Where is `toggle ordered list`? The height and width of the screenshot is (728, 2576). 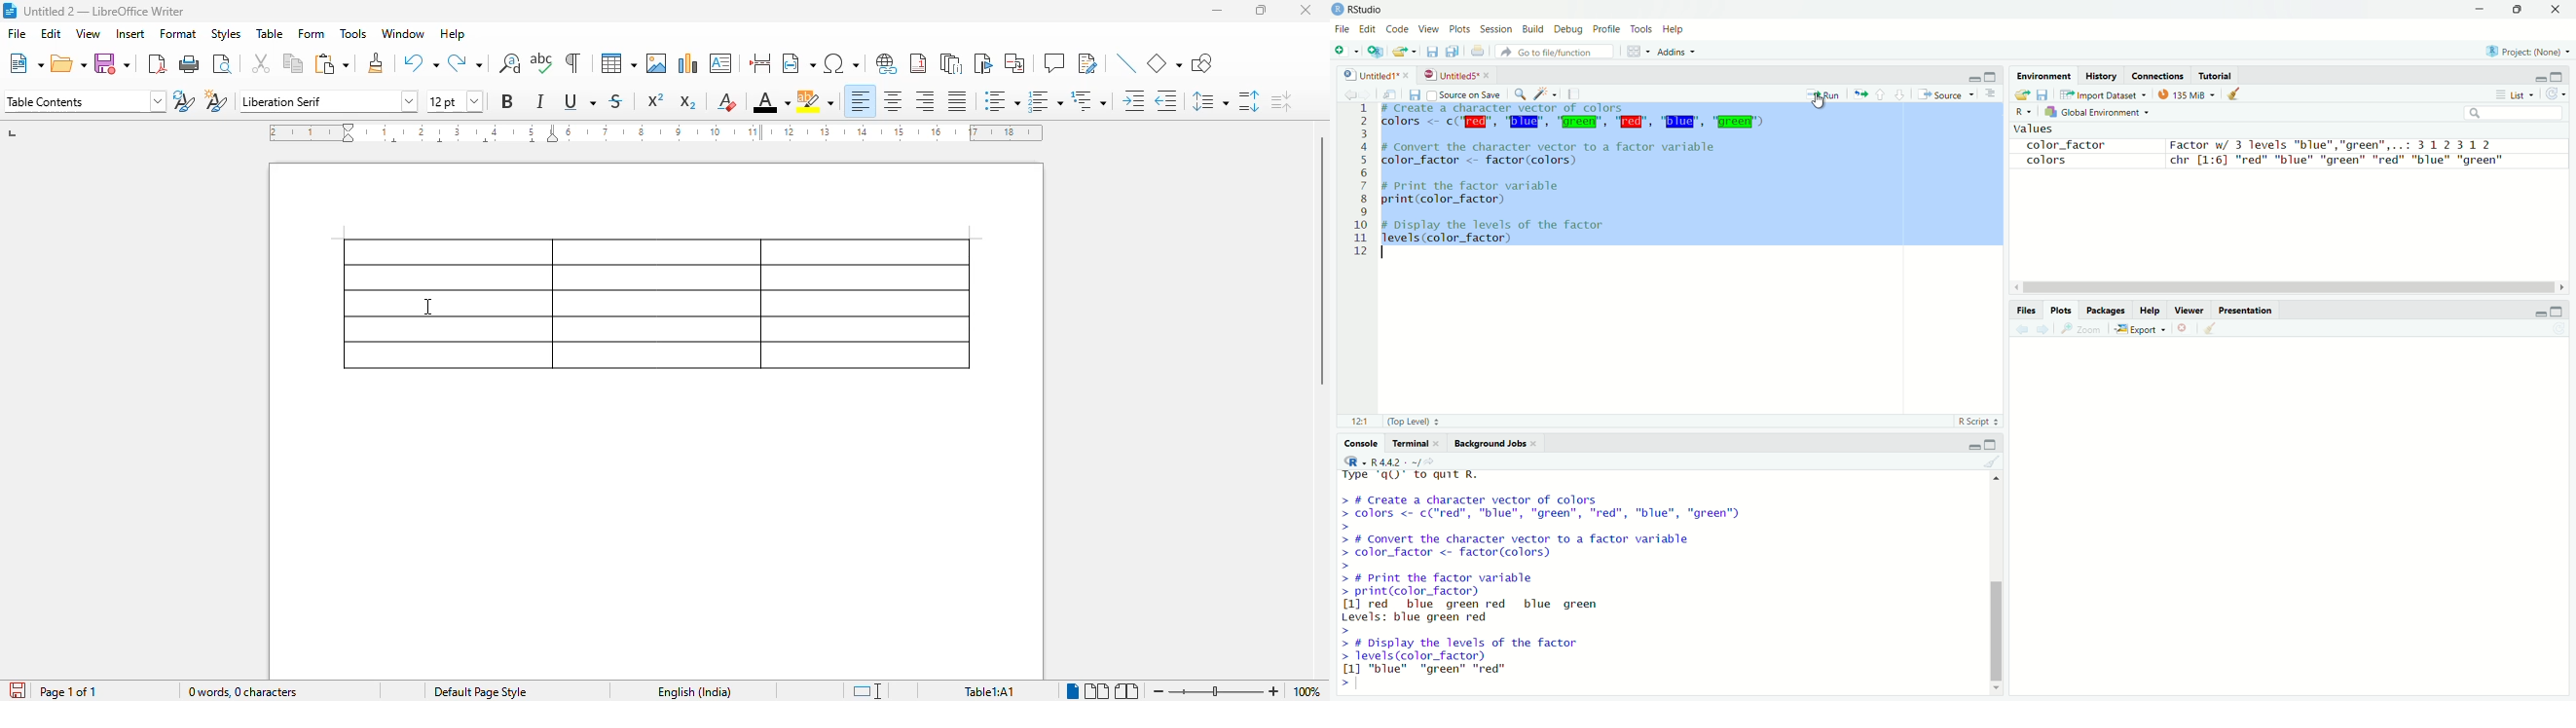
toggle ordered list is located at coordinates (1044, 100).